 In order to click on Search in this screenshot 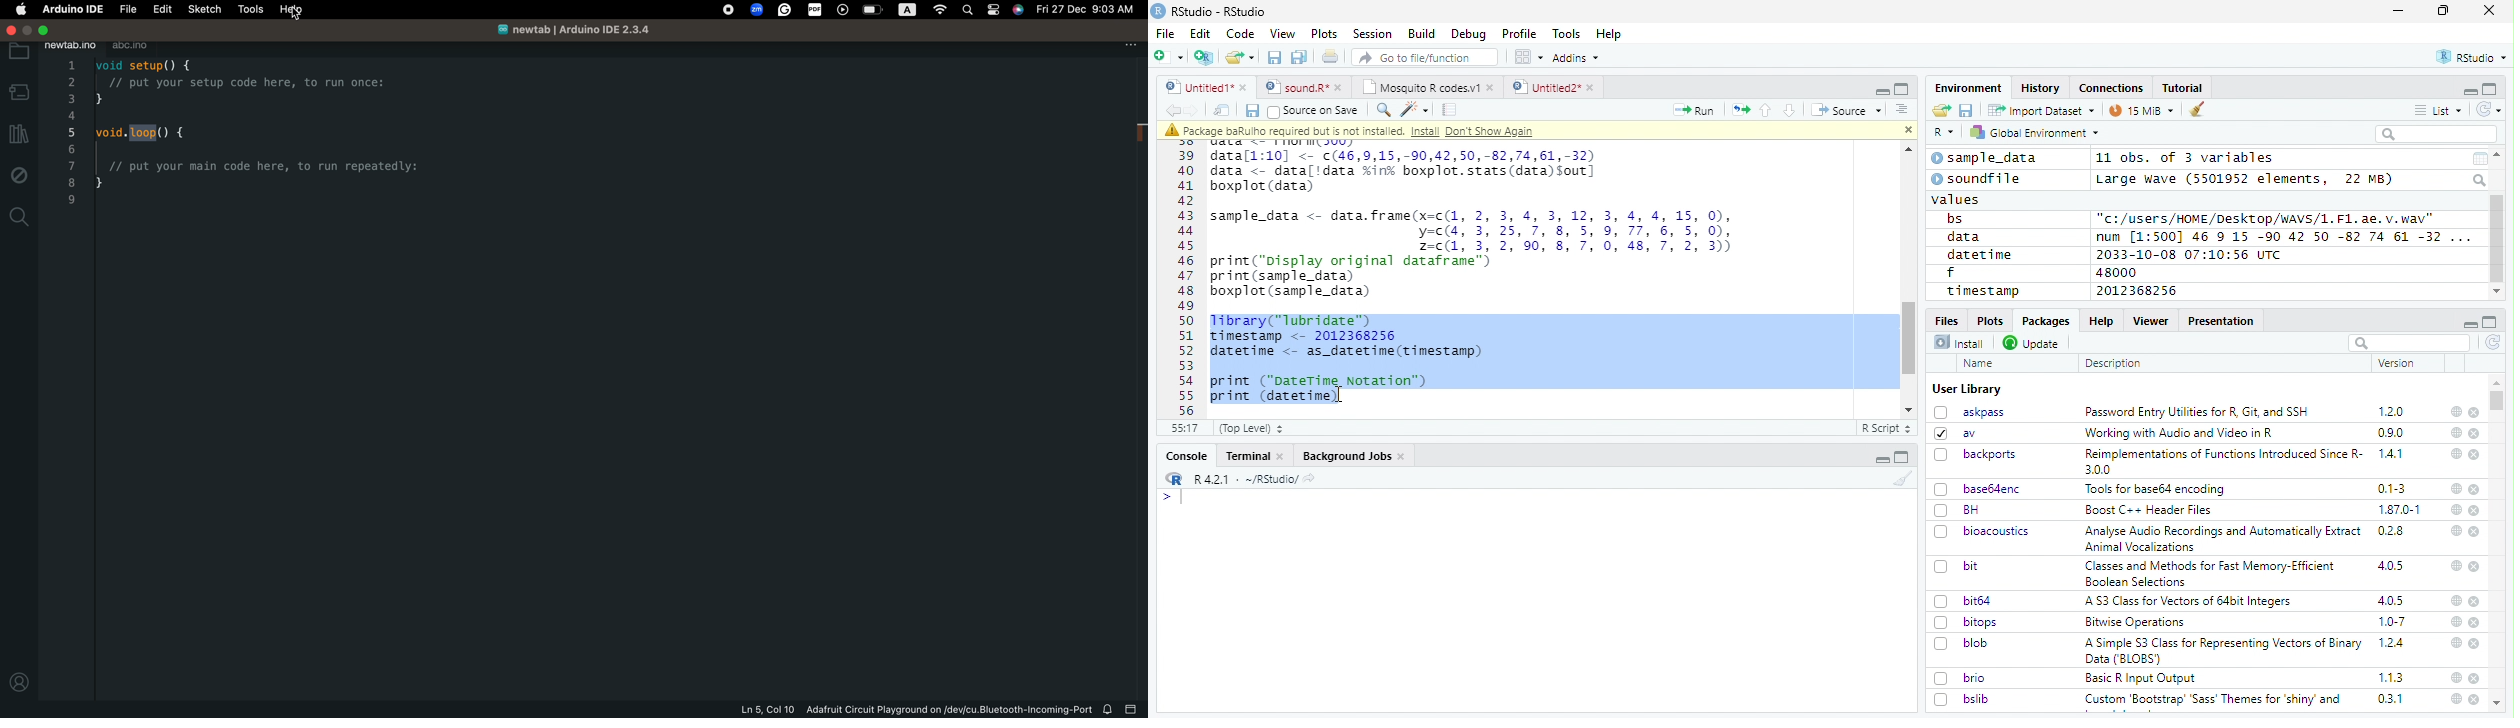, I will do `click(2481, 180)`.